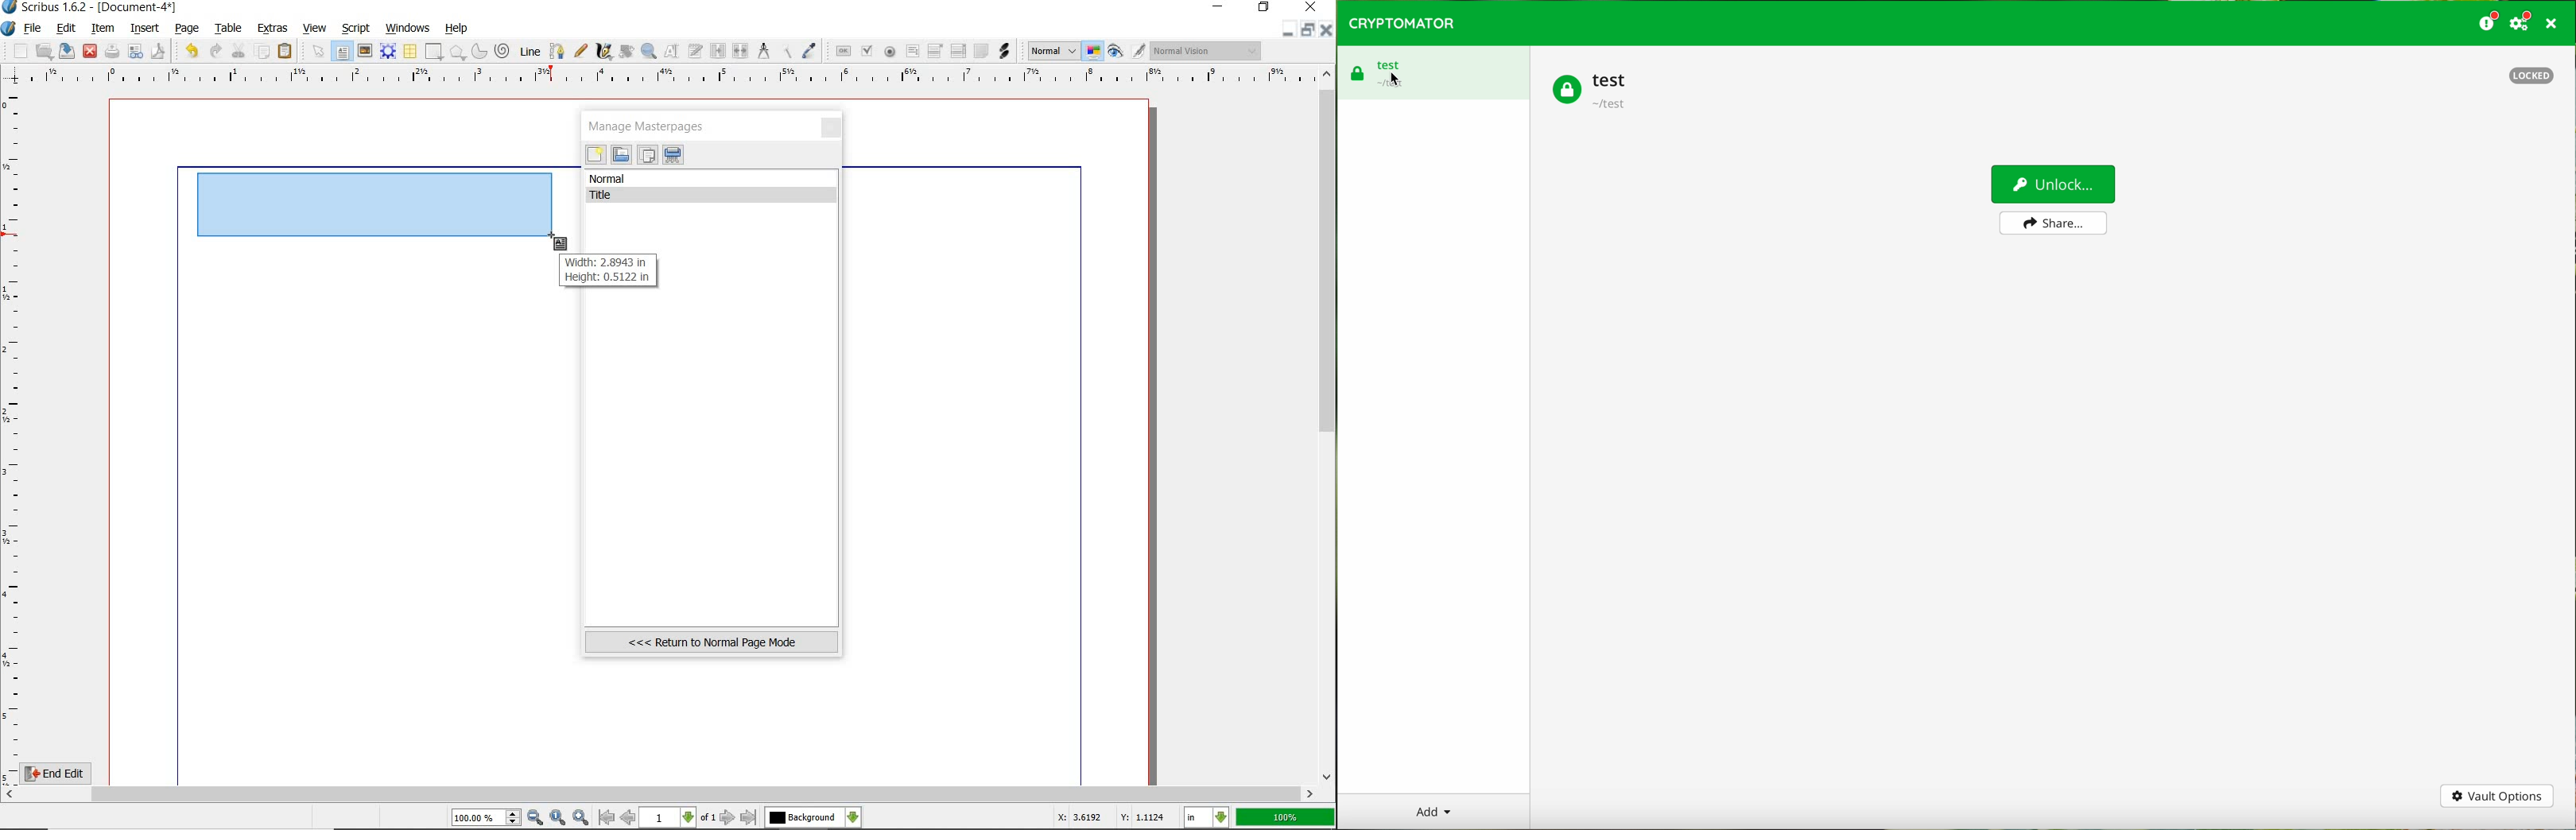  Describe the element at coordinates (357, 27) in the screenshot. I see `script` at that location.